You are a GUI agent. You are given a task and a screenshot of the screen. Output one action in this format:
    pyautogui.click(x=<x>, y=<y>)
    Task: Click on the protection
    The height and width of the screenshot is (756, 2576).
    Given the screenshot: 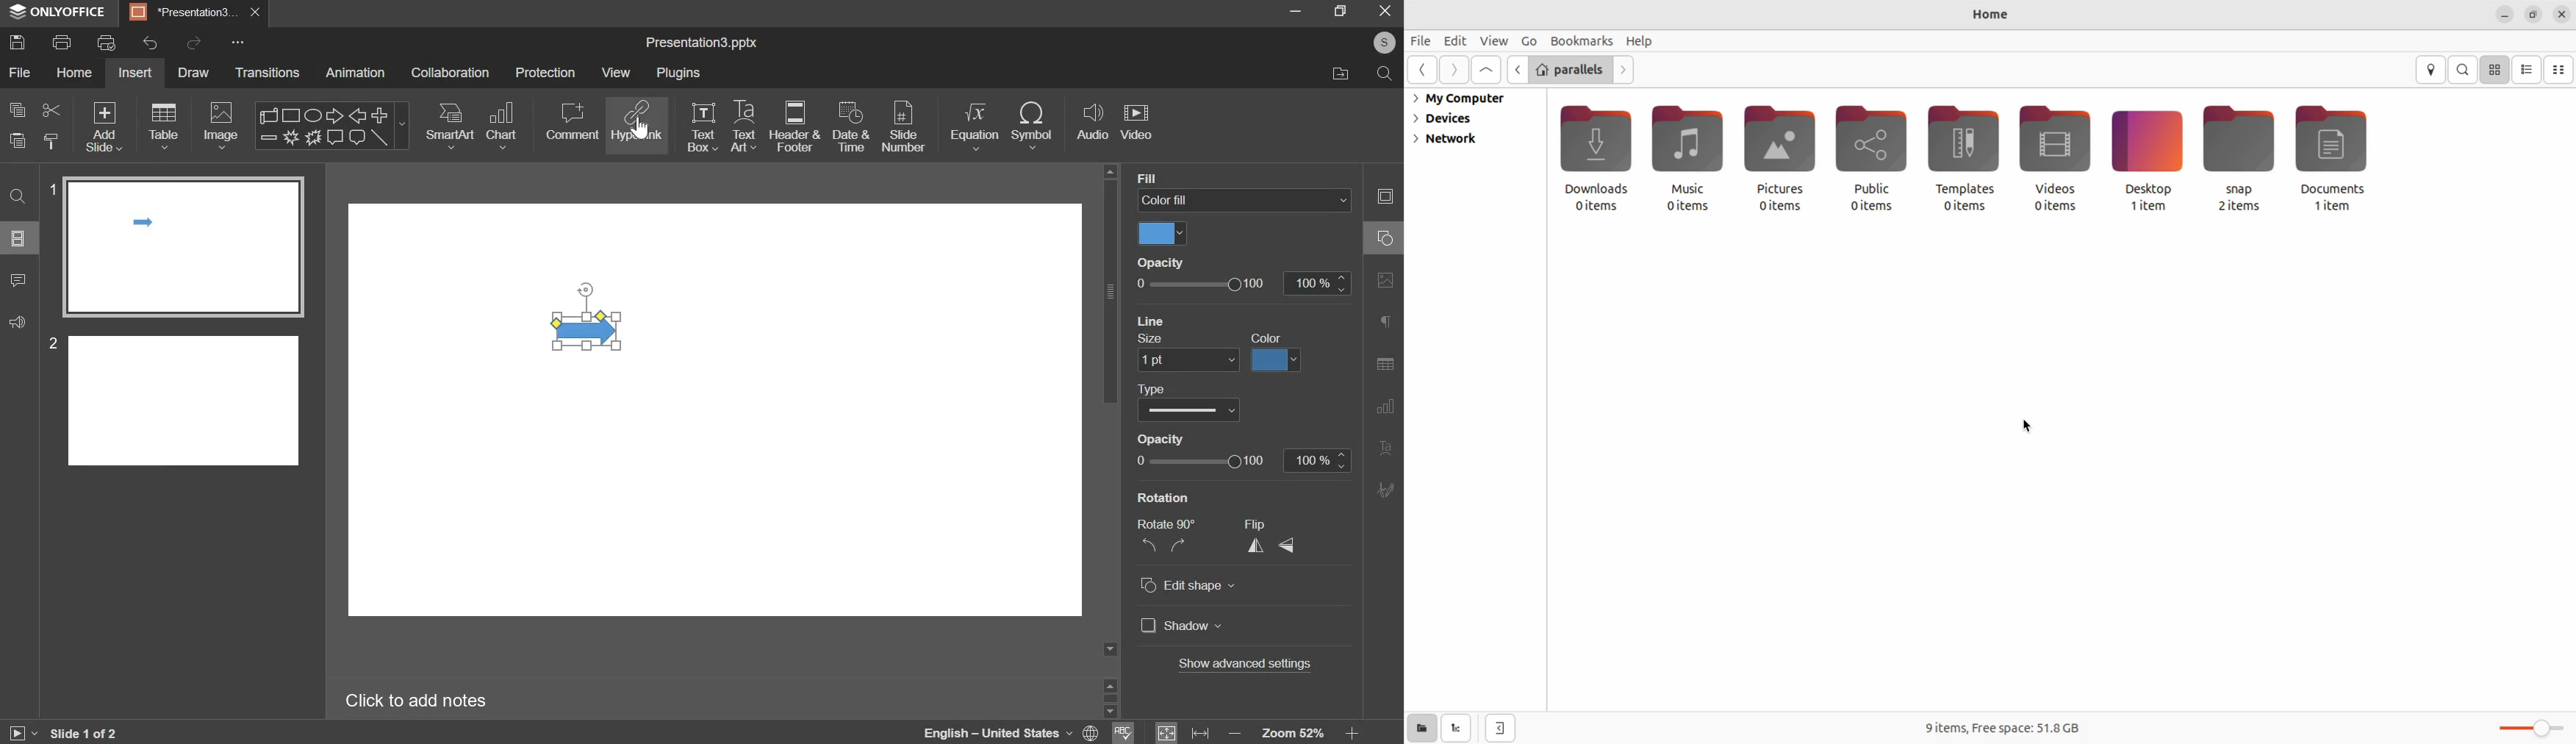 What is the action you would take?
    pyautogui.click(x=545, y=72)
    